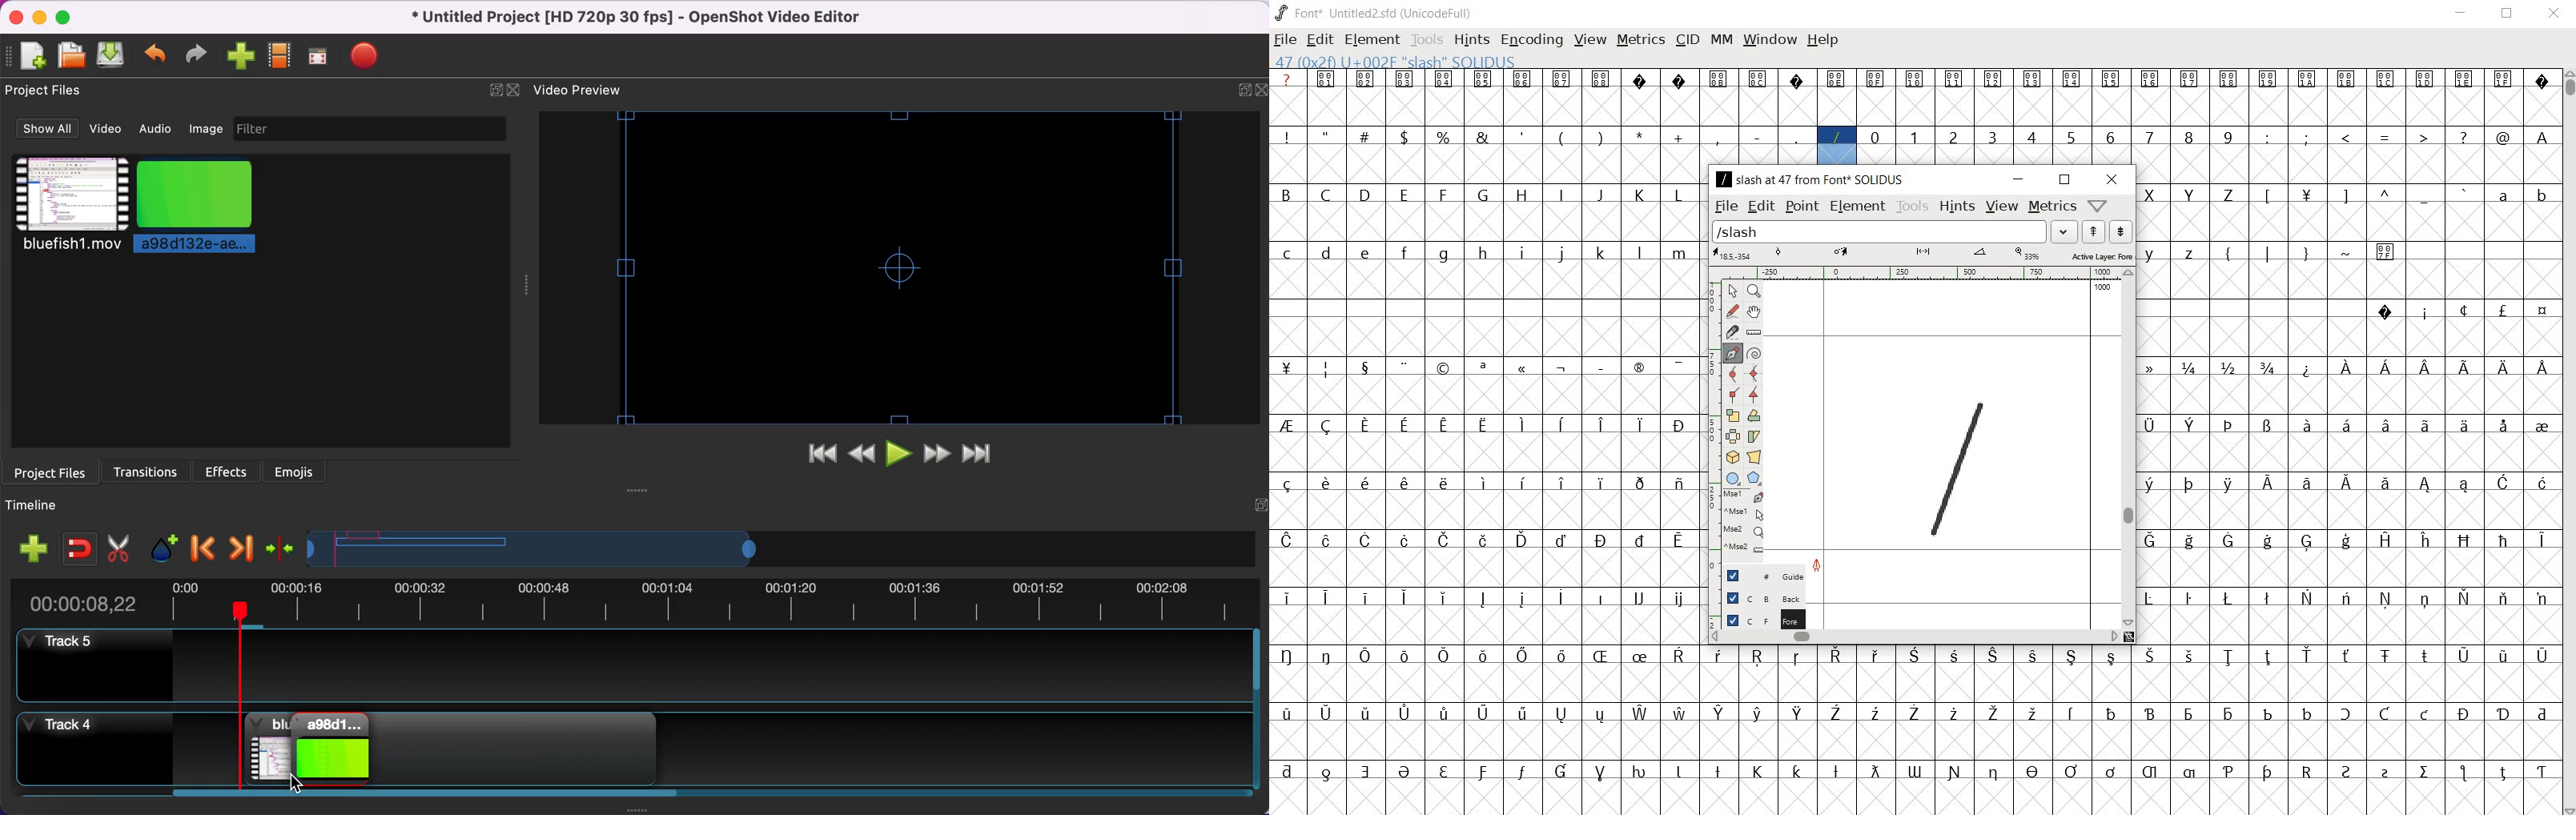  Describe the element at coordinates (2100, 291) in the screenshot. I see `1000` at that location.